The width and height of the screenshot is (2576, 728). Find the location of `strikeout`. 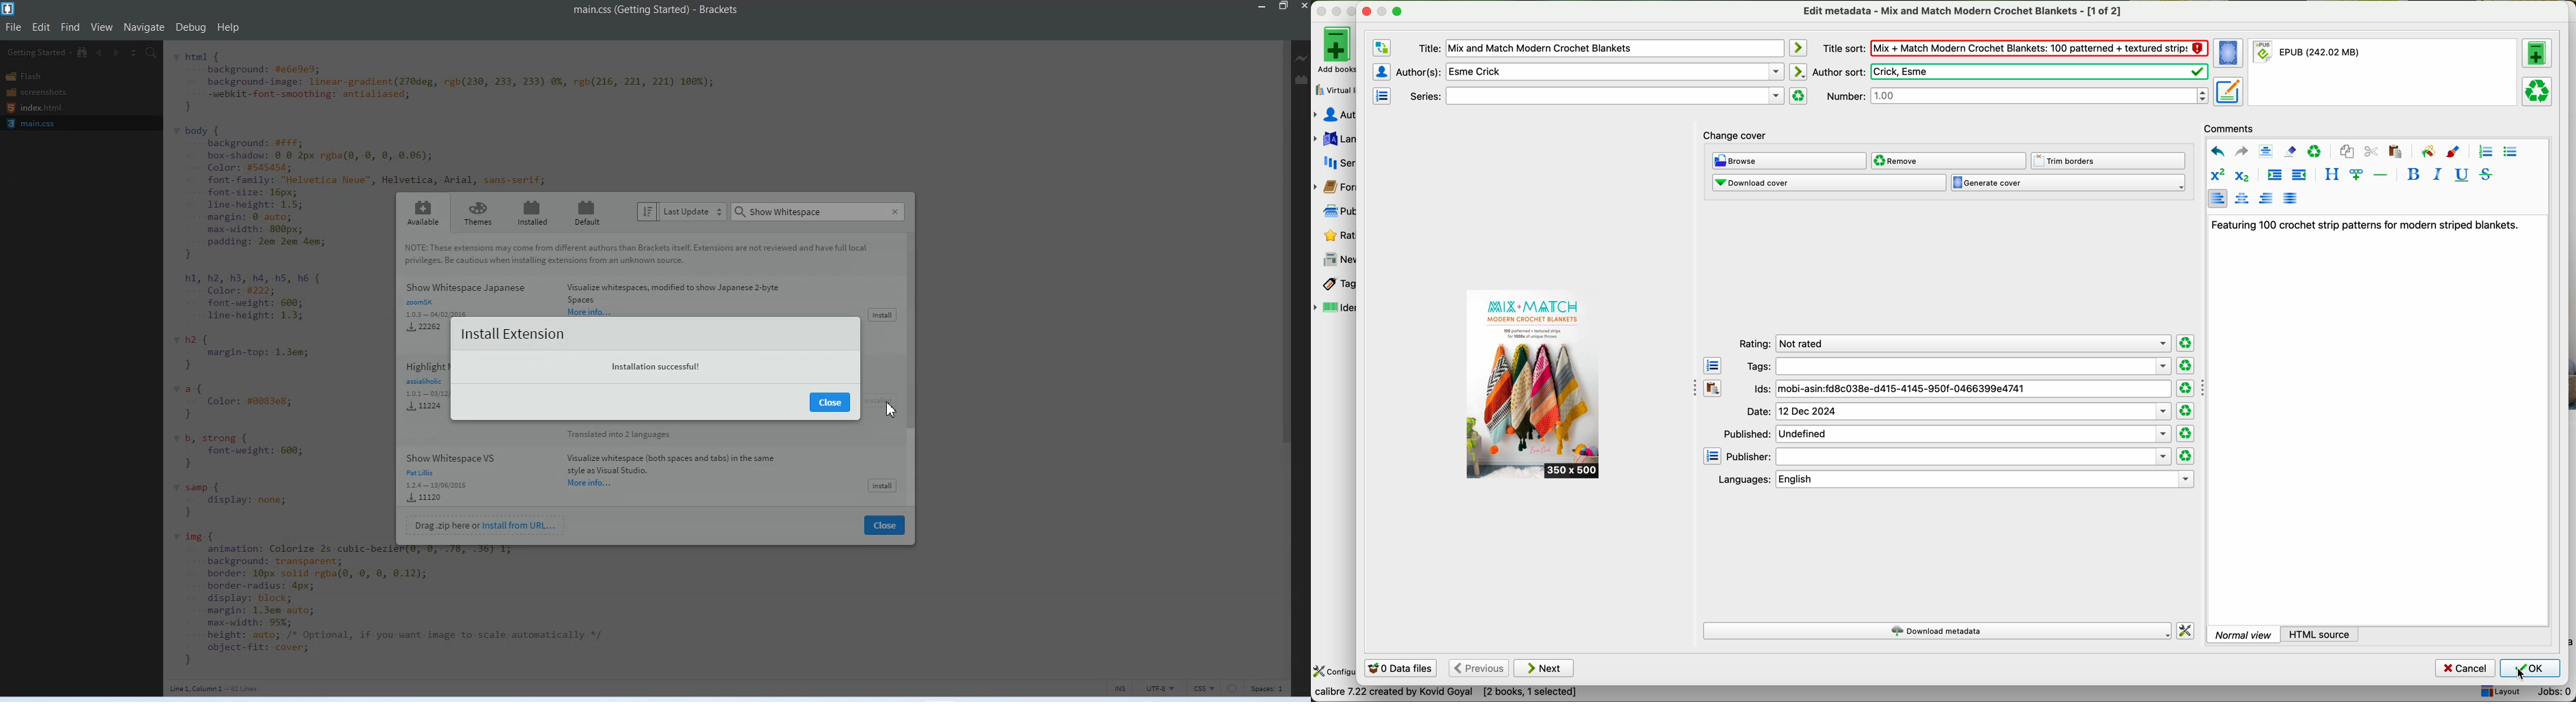

strikeout is located at coordinates (2485, 174).